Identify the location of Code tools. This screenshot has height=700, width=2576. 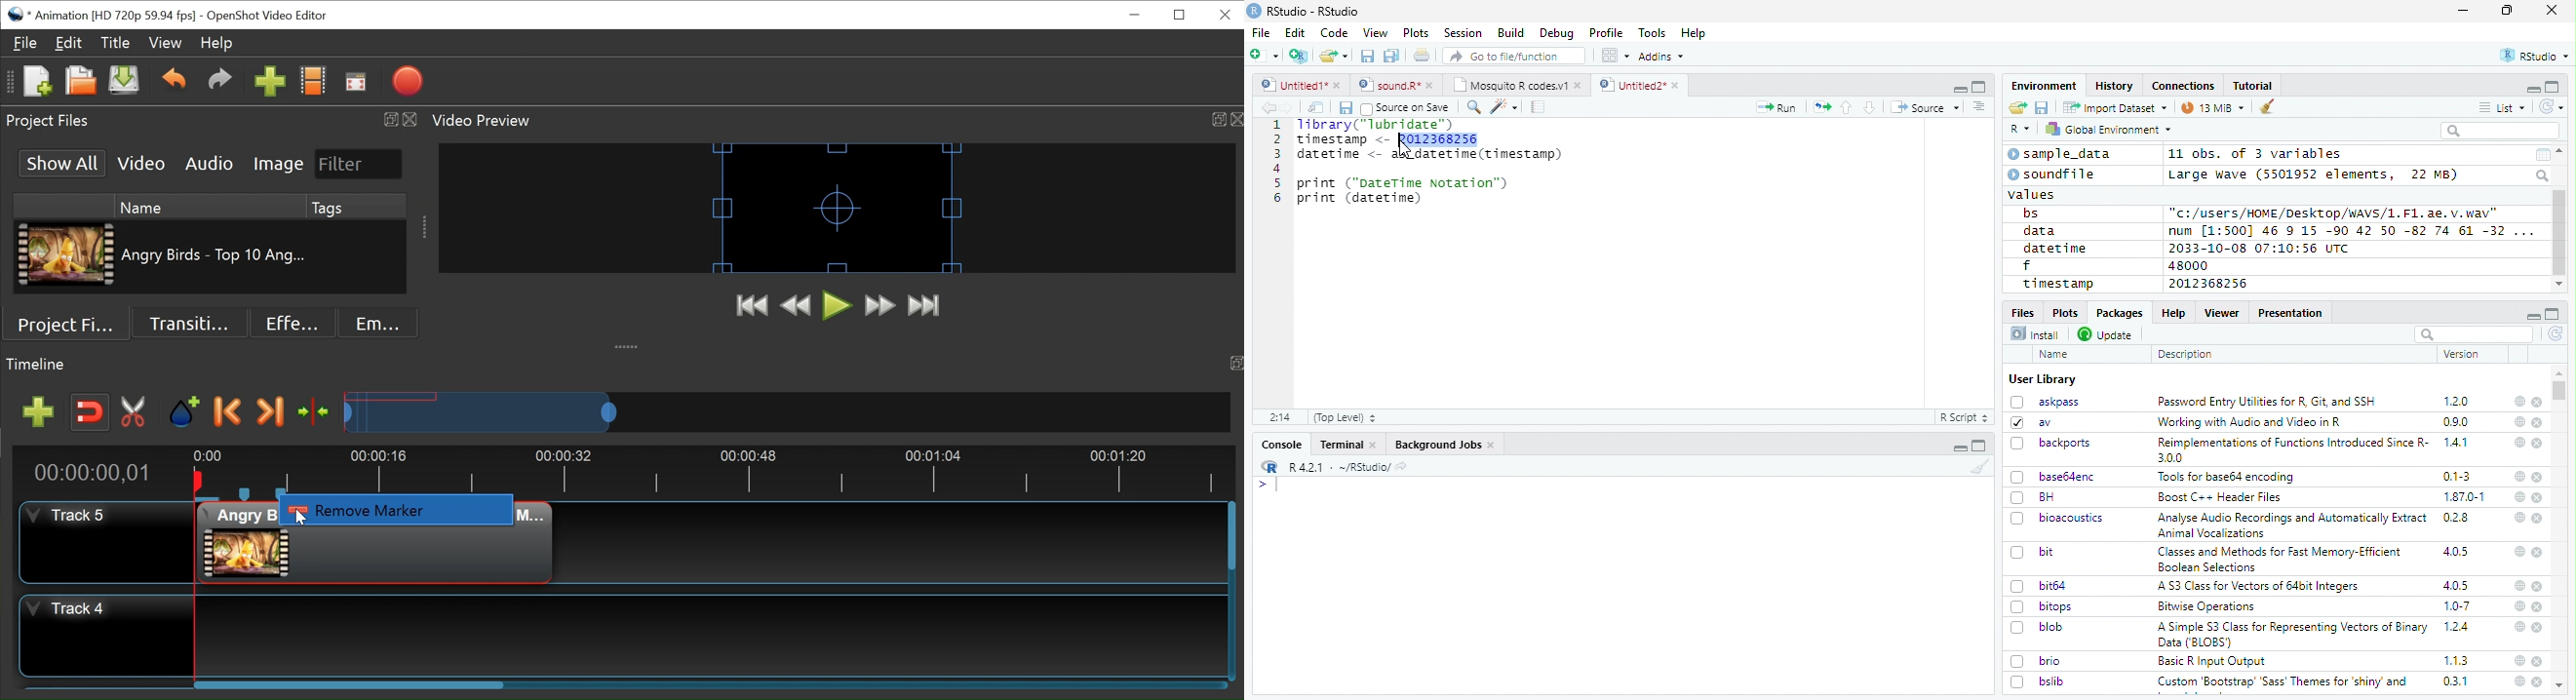
(1503, 106).